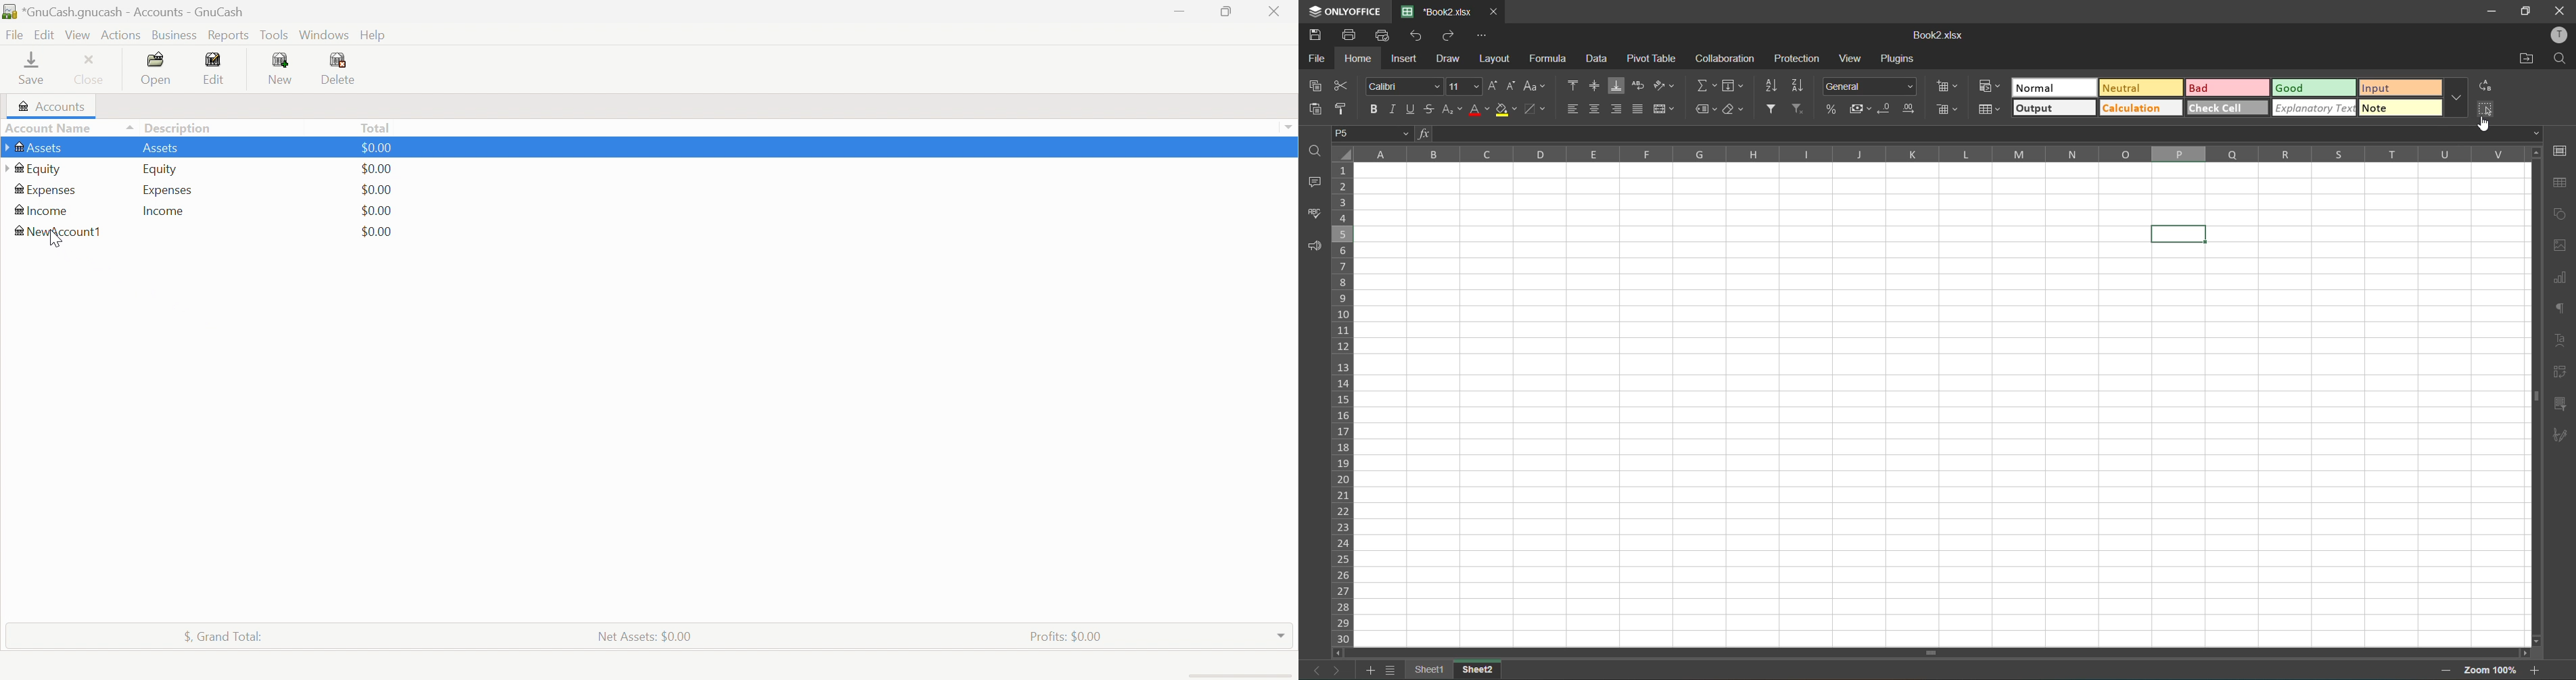  What do you see at coordinates (37, 147) in the screenshot?
I see `Assets` at bounding box center [37, 147].